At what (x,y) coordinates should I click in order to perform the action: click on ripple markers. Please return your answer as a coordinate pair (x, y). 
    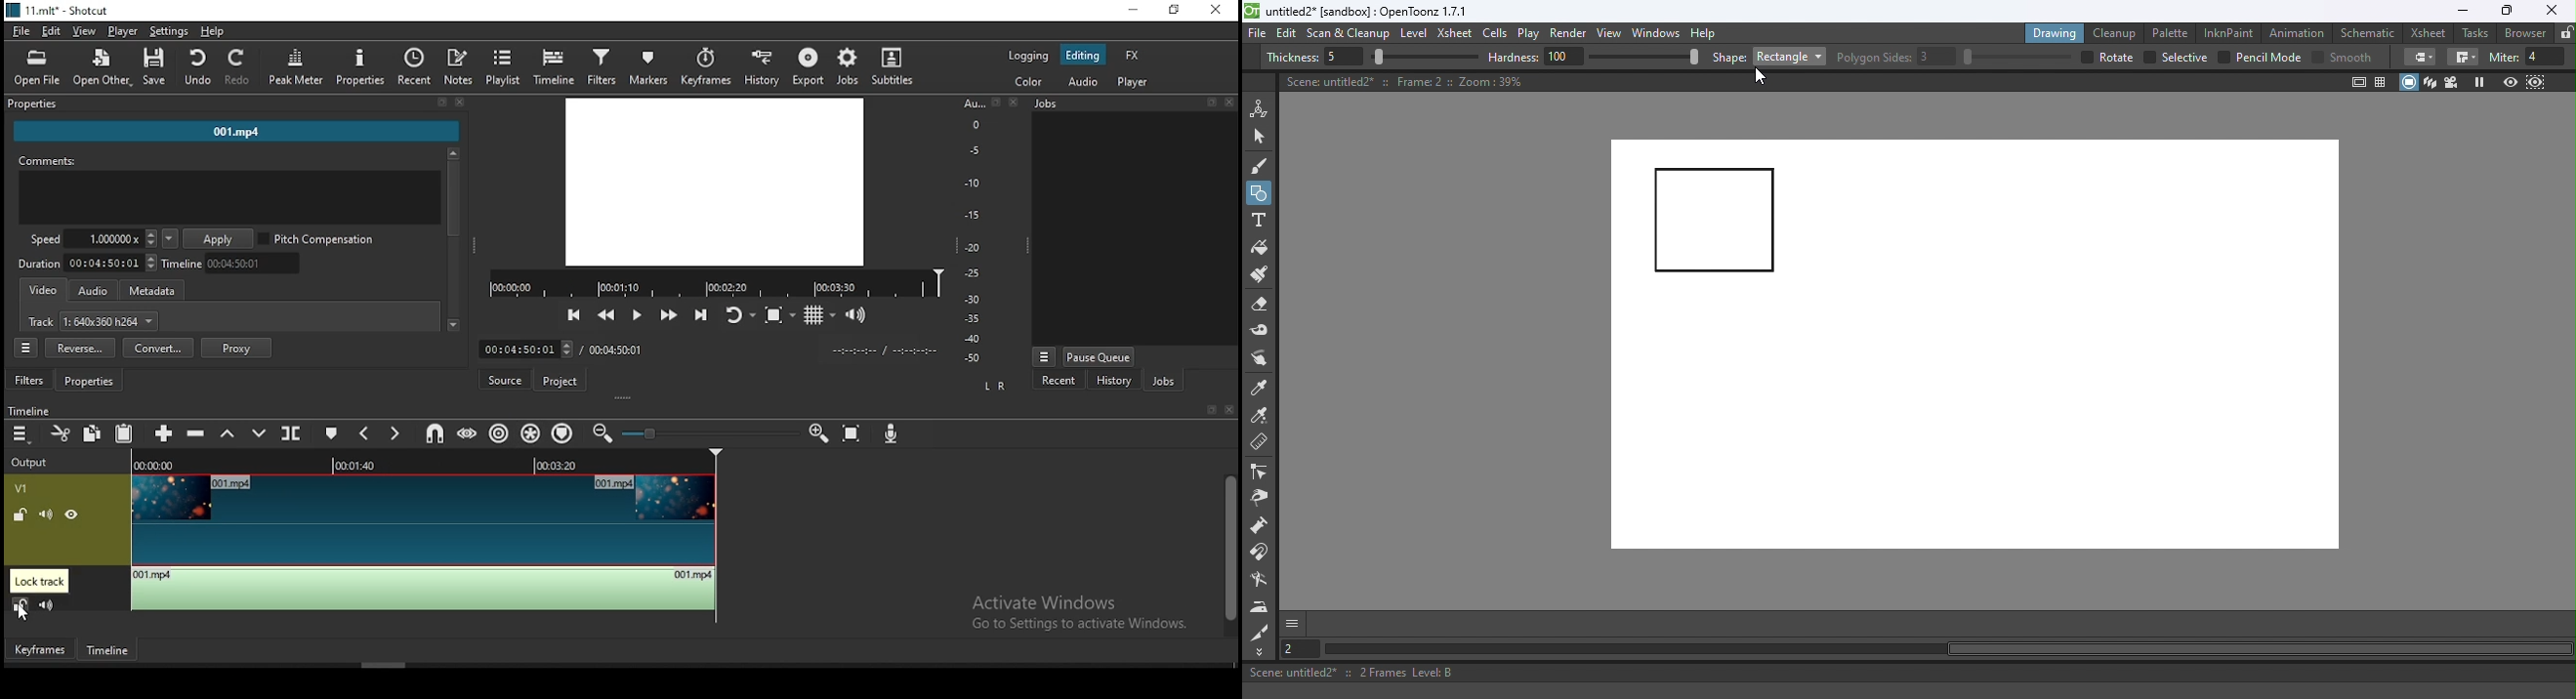
    Looking at the image, I should click on (565, 431).